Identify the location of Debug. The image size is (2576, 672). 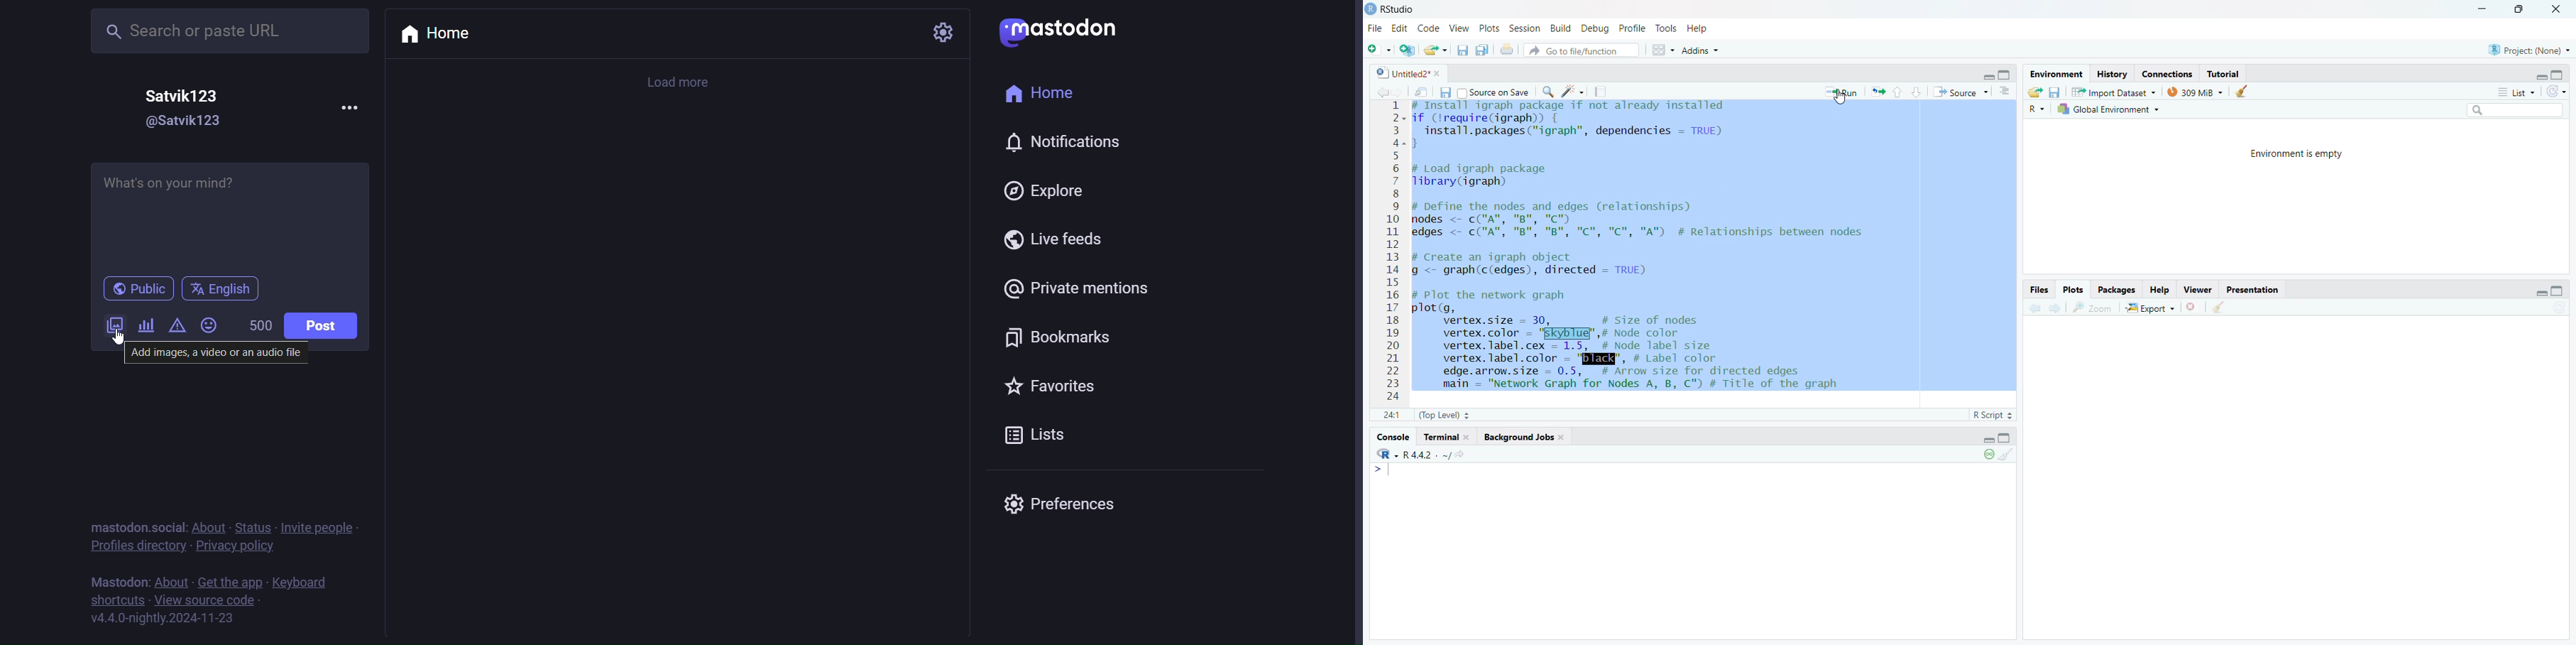
(1594, 30).